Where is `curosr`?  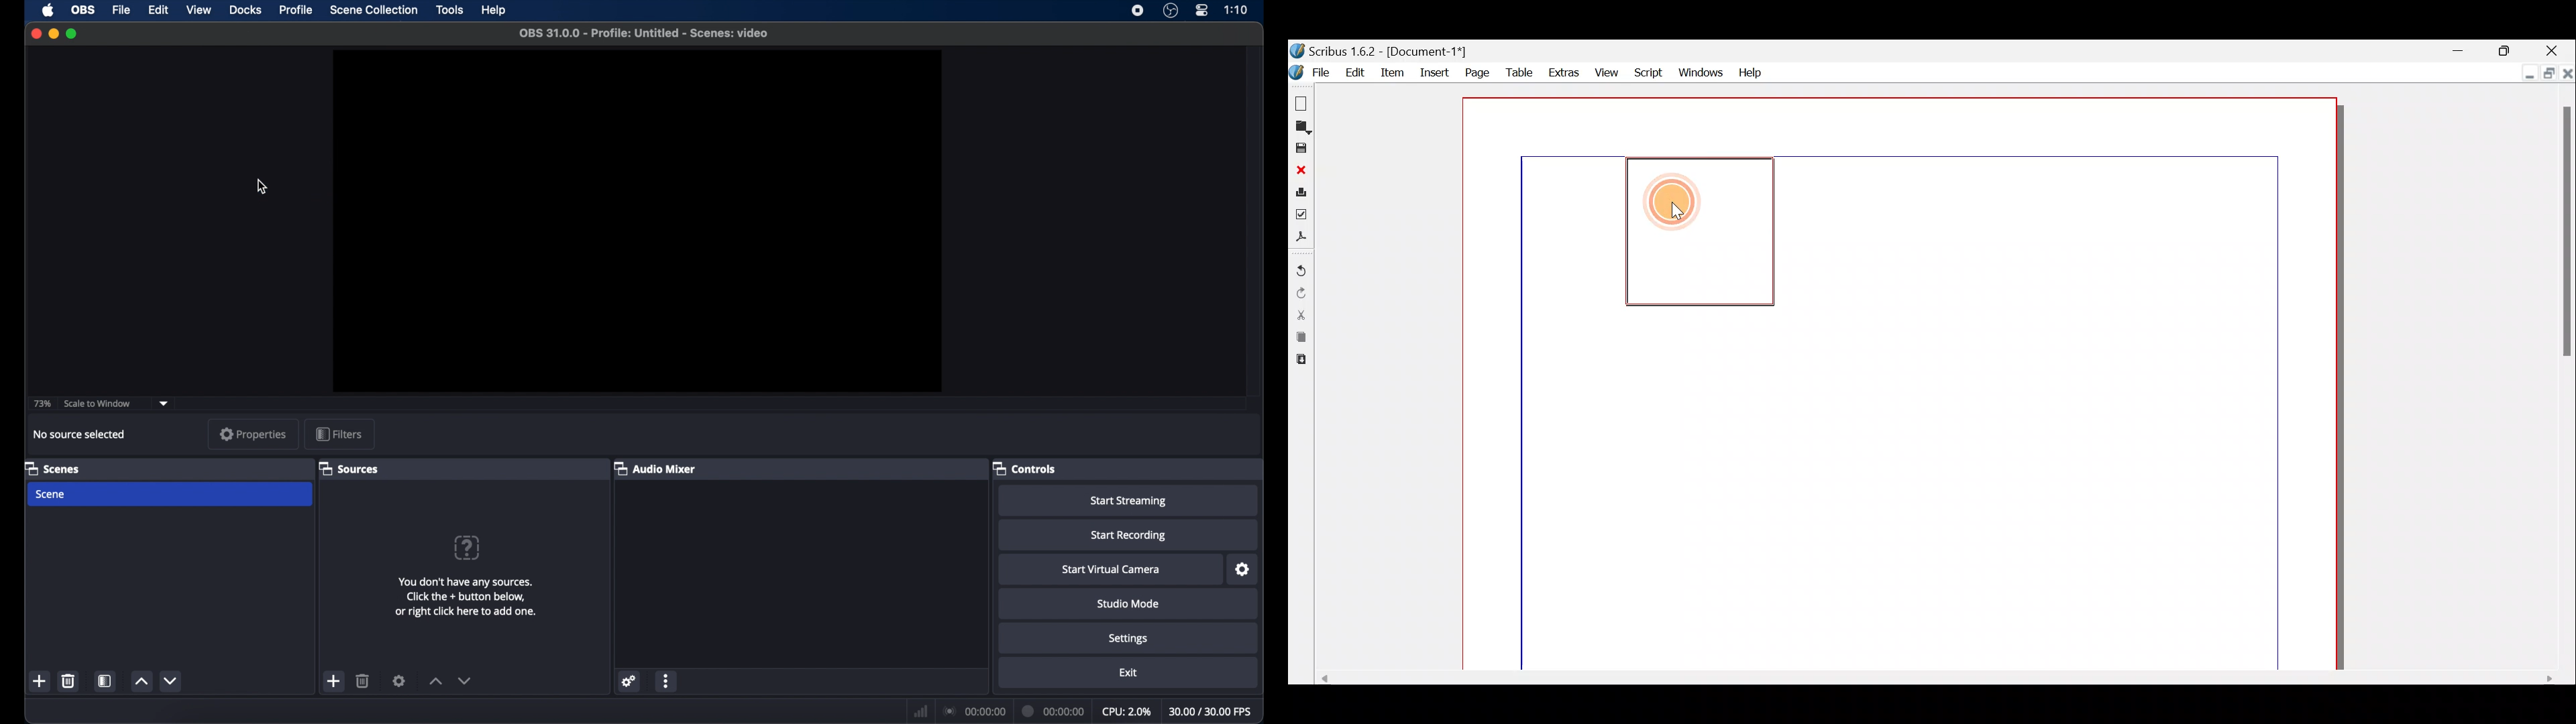 curosr is located at coordinates (1680, 212).